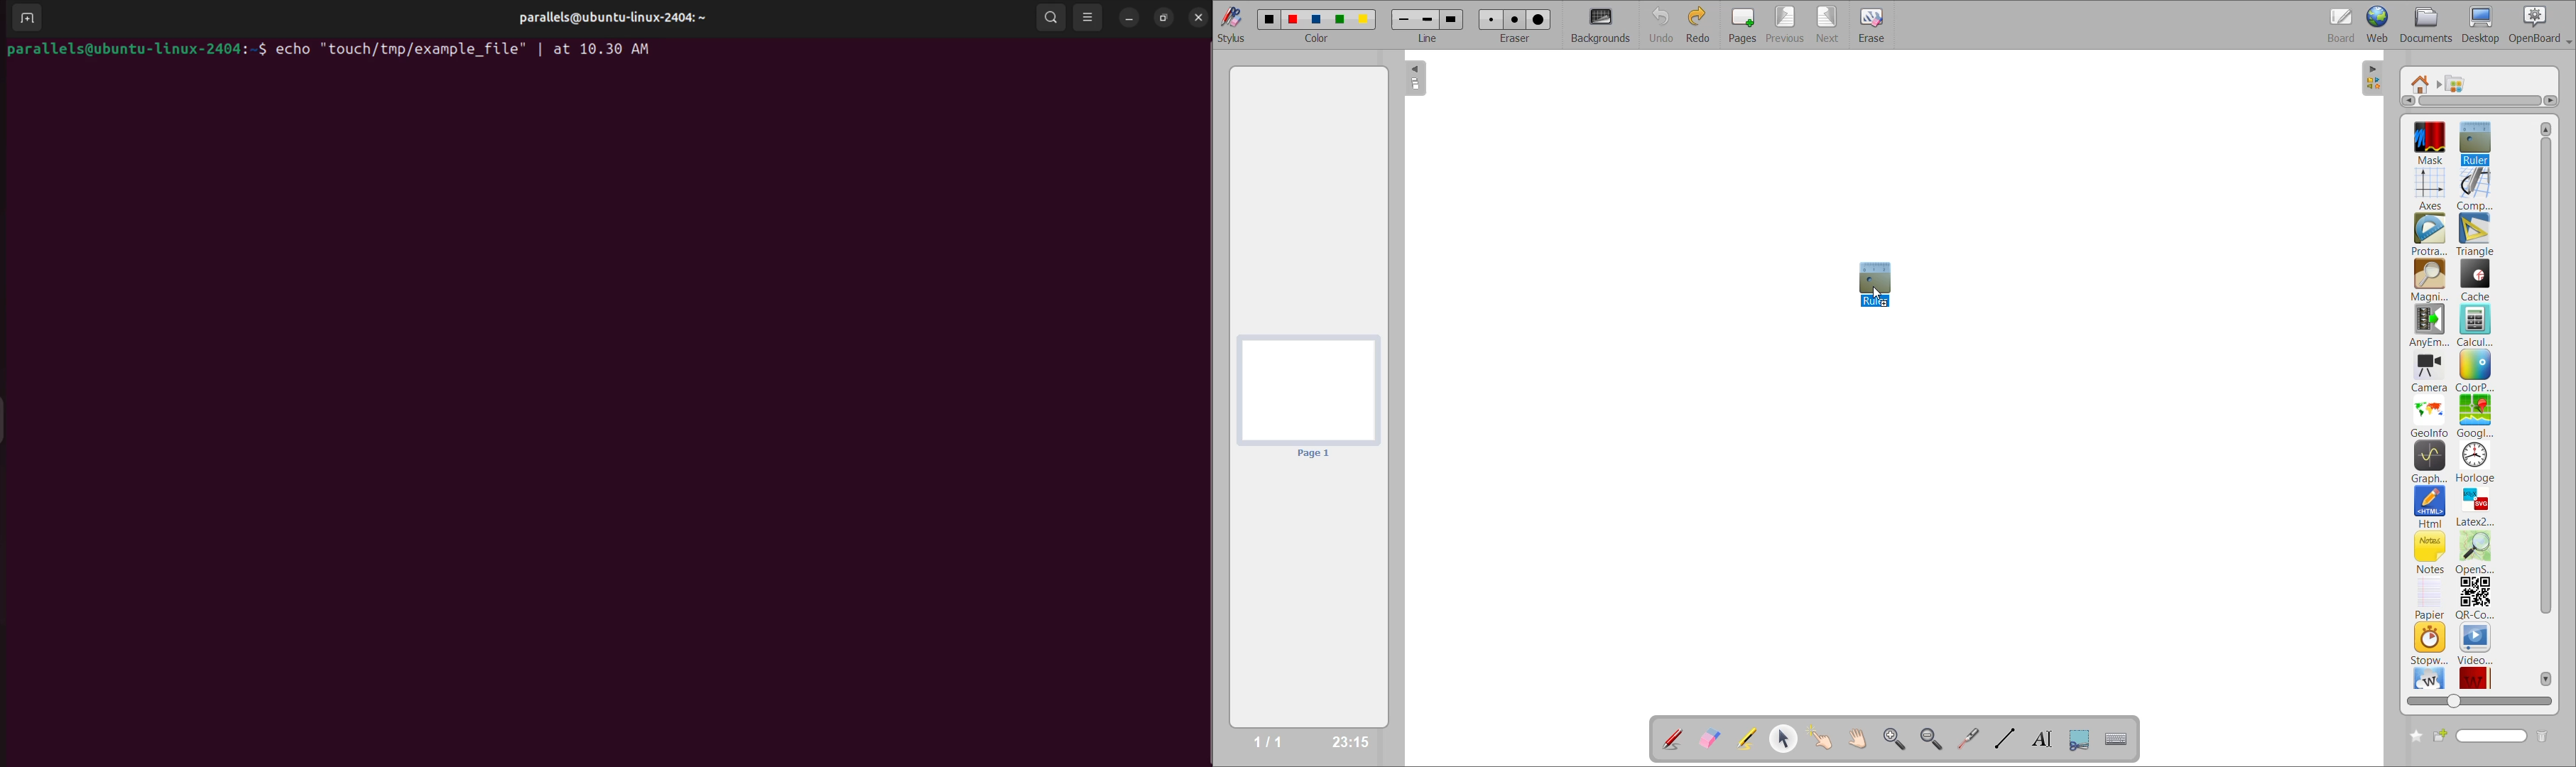 Image resolution: width=2576 pixels, height=784 pixels. Describe the element at coordinates (472, 50) in the screenshot. I see `echo "touch /tmp/example_file" | at 10:30 AM` at that location.